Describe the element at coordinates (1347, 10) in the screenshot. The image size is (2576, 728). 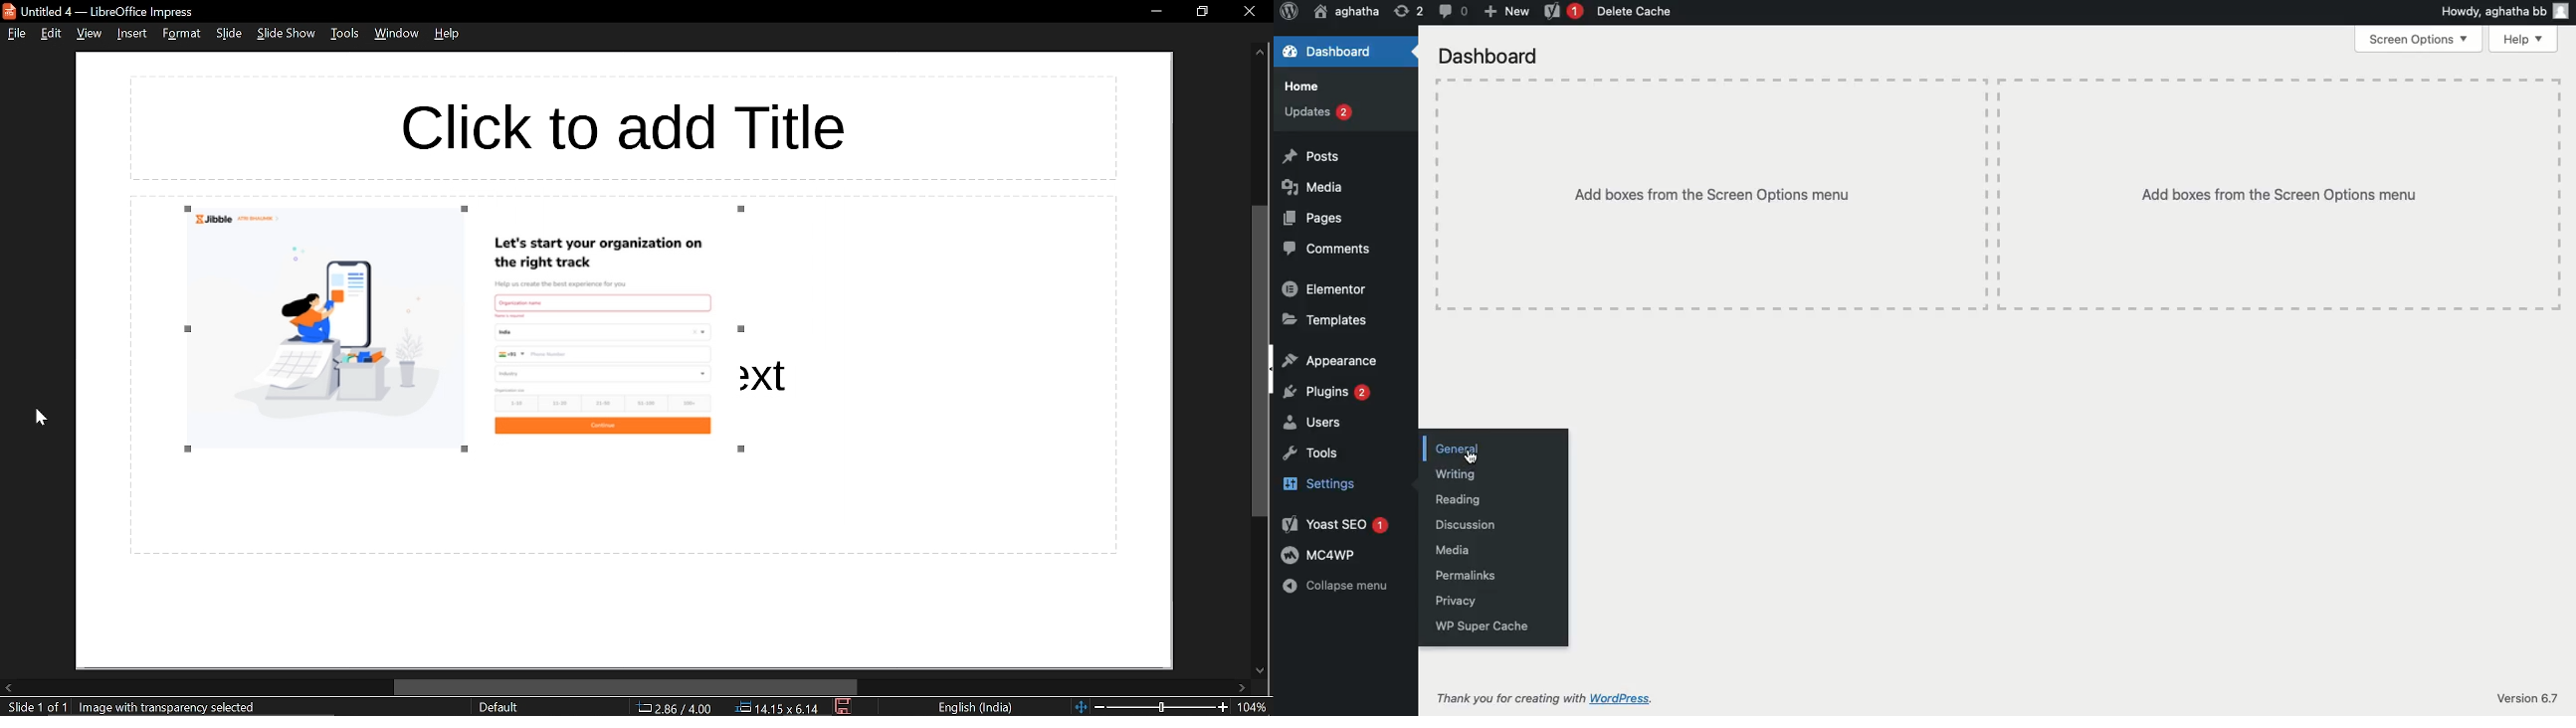
I see `aghatha` at that location.